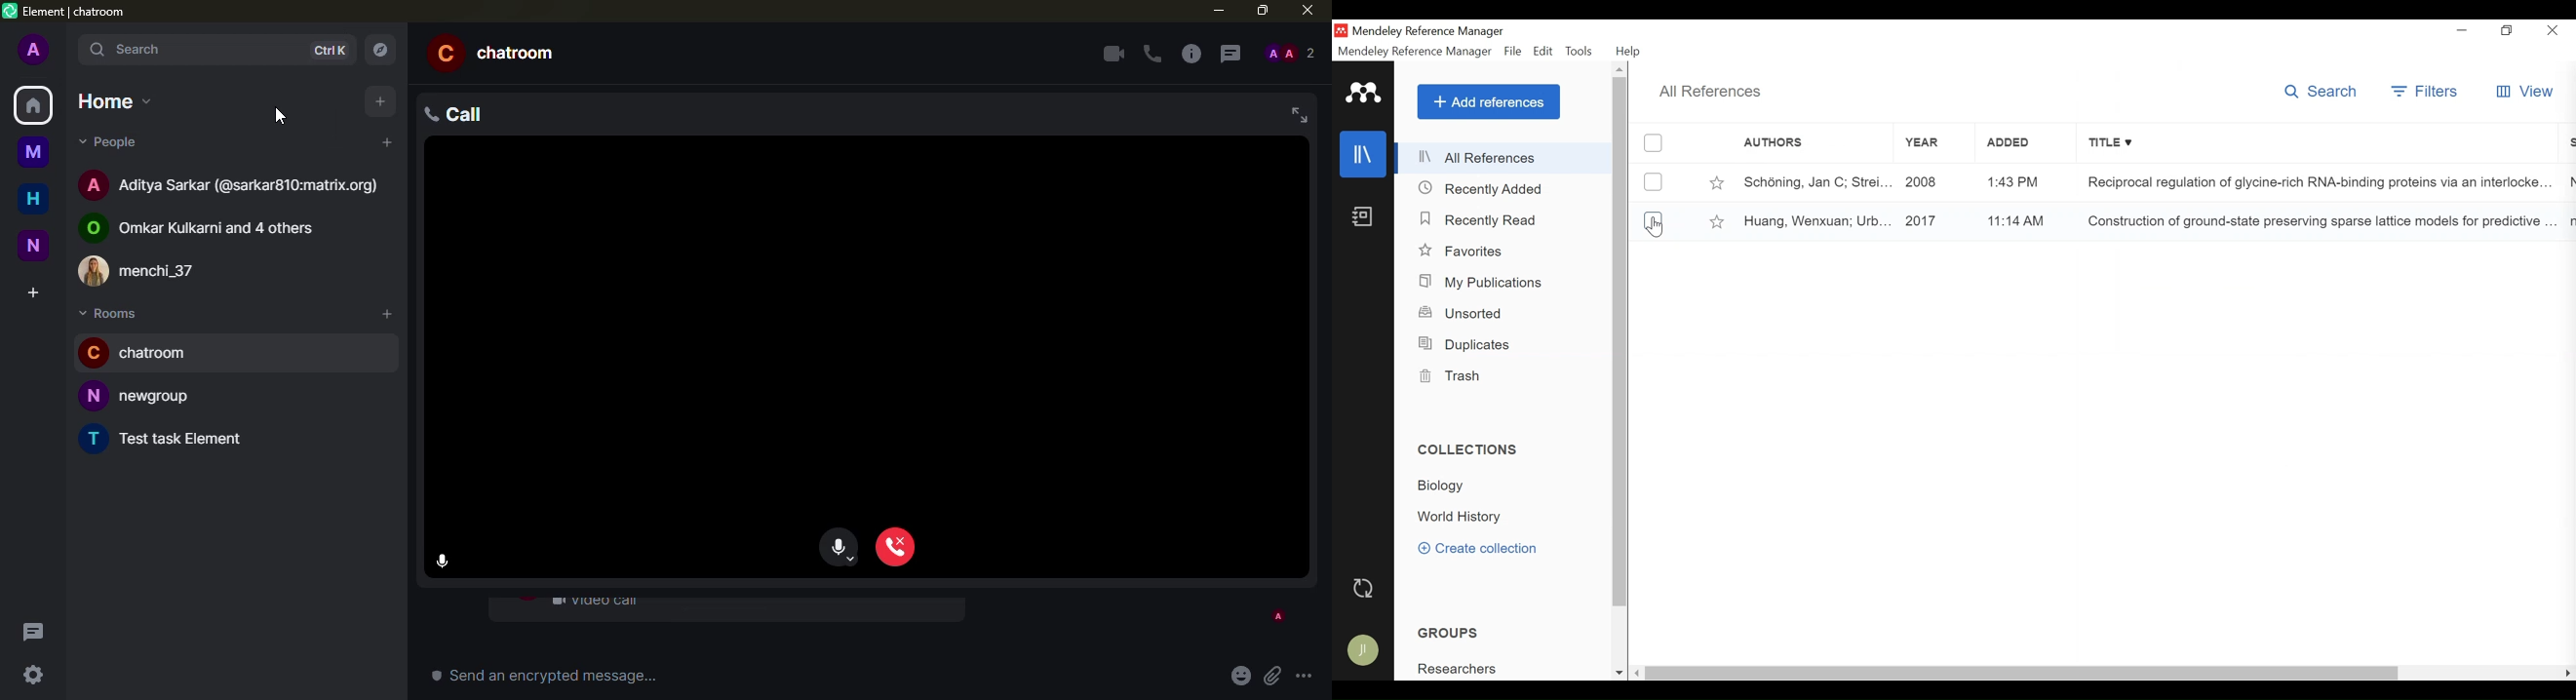 This screenshot has height=700, width=2576. Describe the element at coordinates (114, 315) in the screenshot. I see `rooms` at that location.